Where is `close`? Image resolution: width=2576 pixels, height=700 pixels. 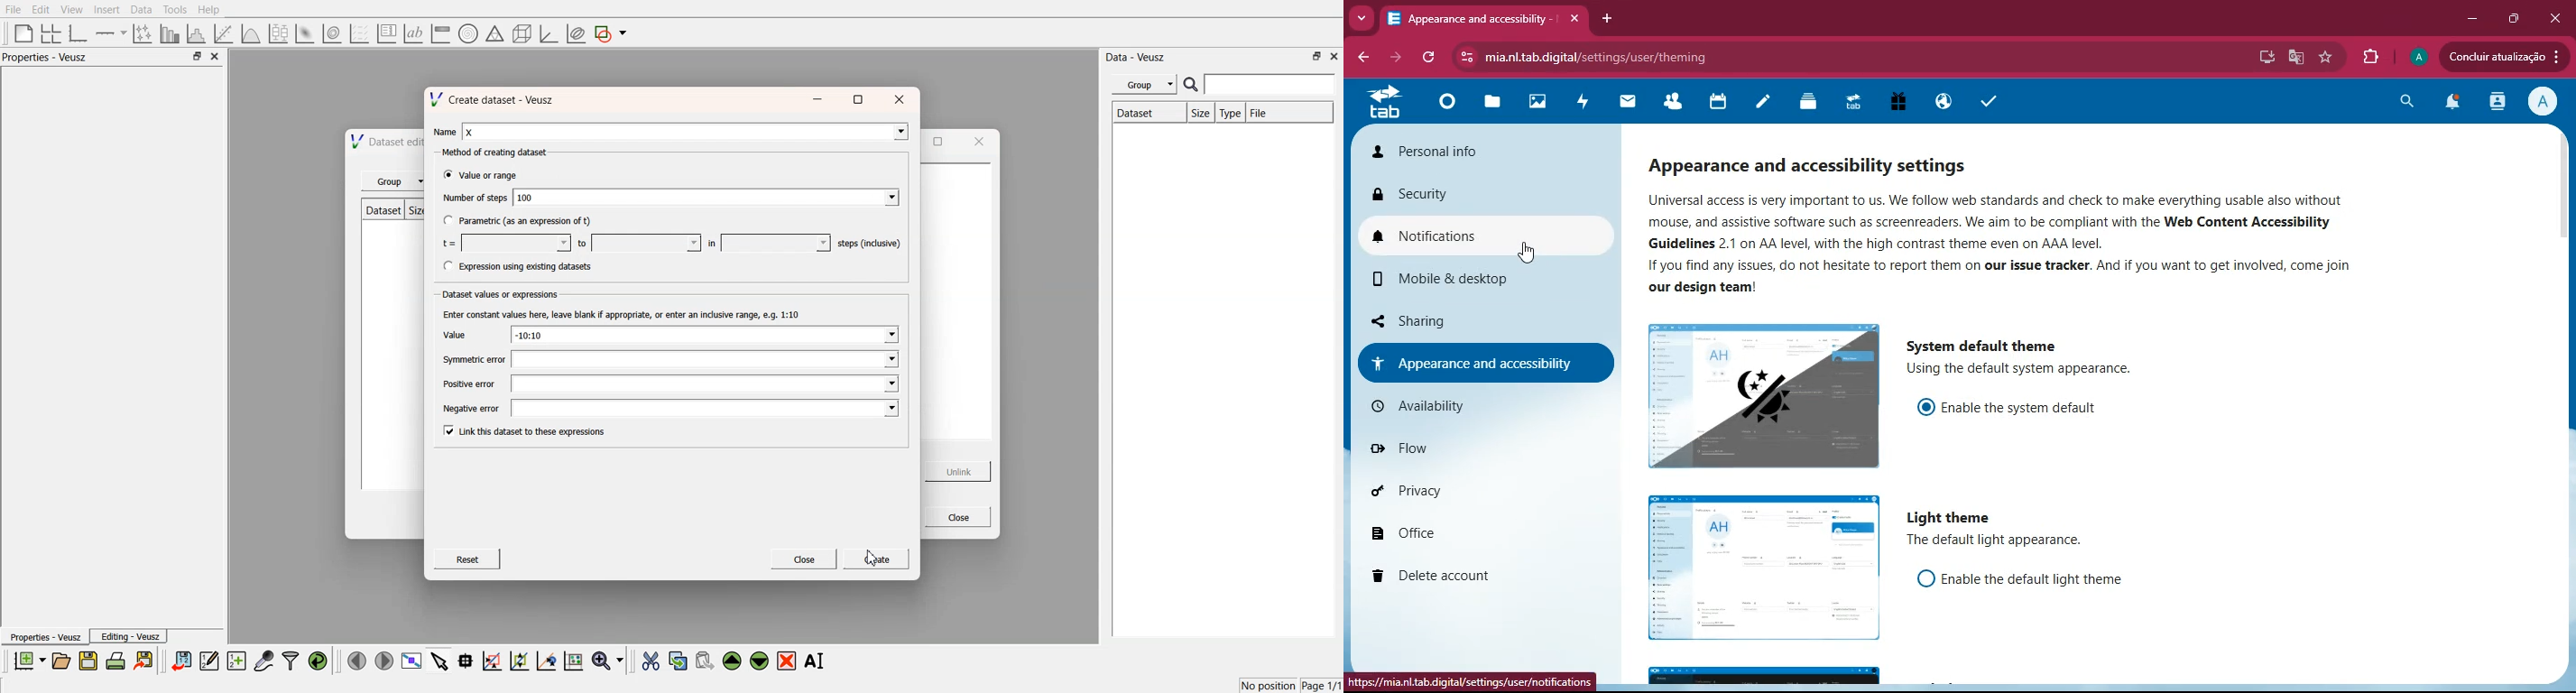 close is located at coordinates (1335, 55).